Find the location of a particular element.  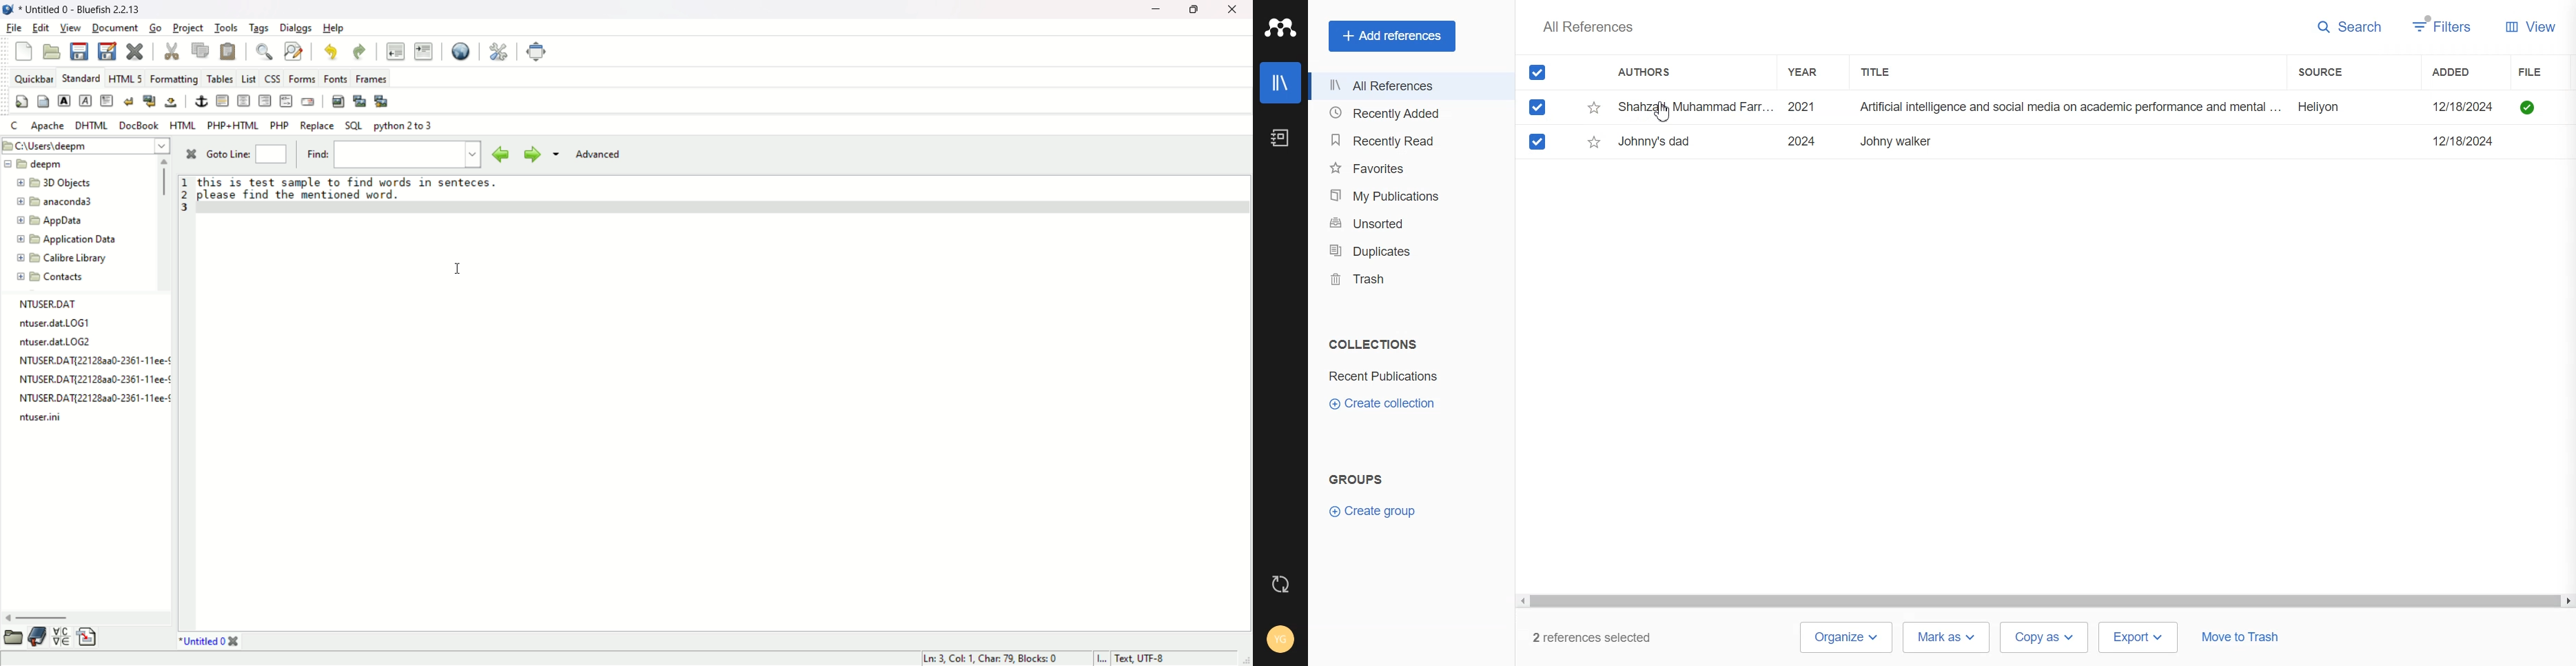

Copy as is located at coordinates (2045, 638).